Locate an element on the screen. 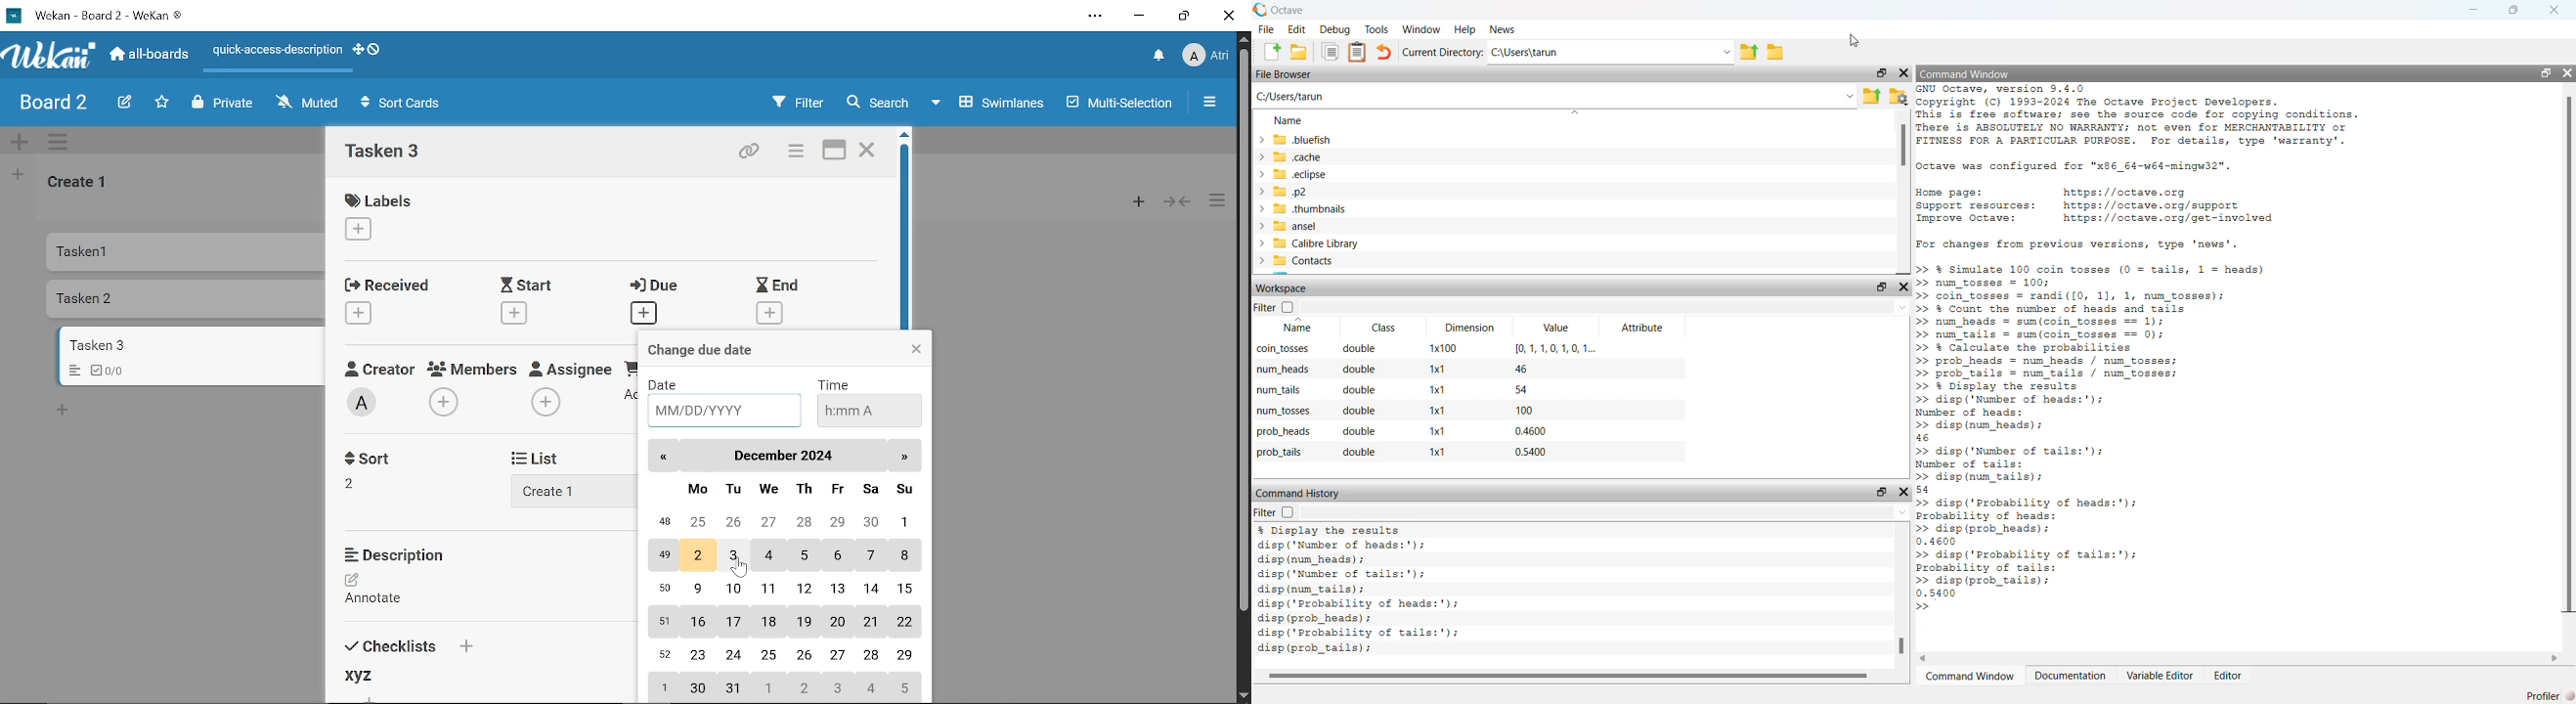 Image resolution: width=2576 pixels, height=728 pixels. Add list is located at coordinates (559, 490).